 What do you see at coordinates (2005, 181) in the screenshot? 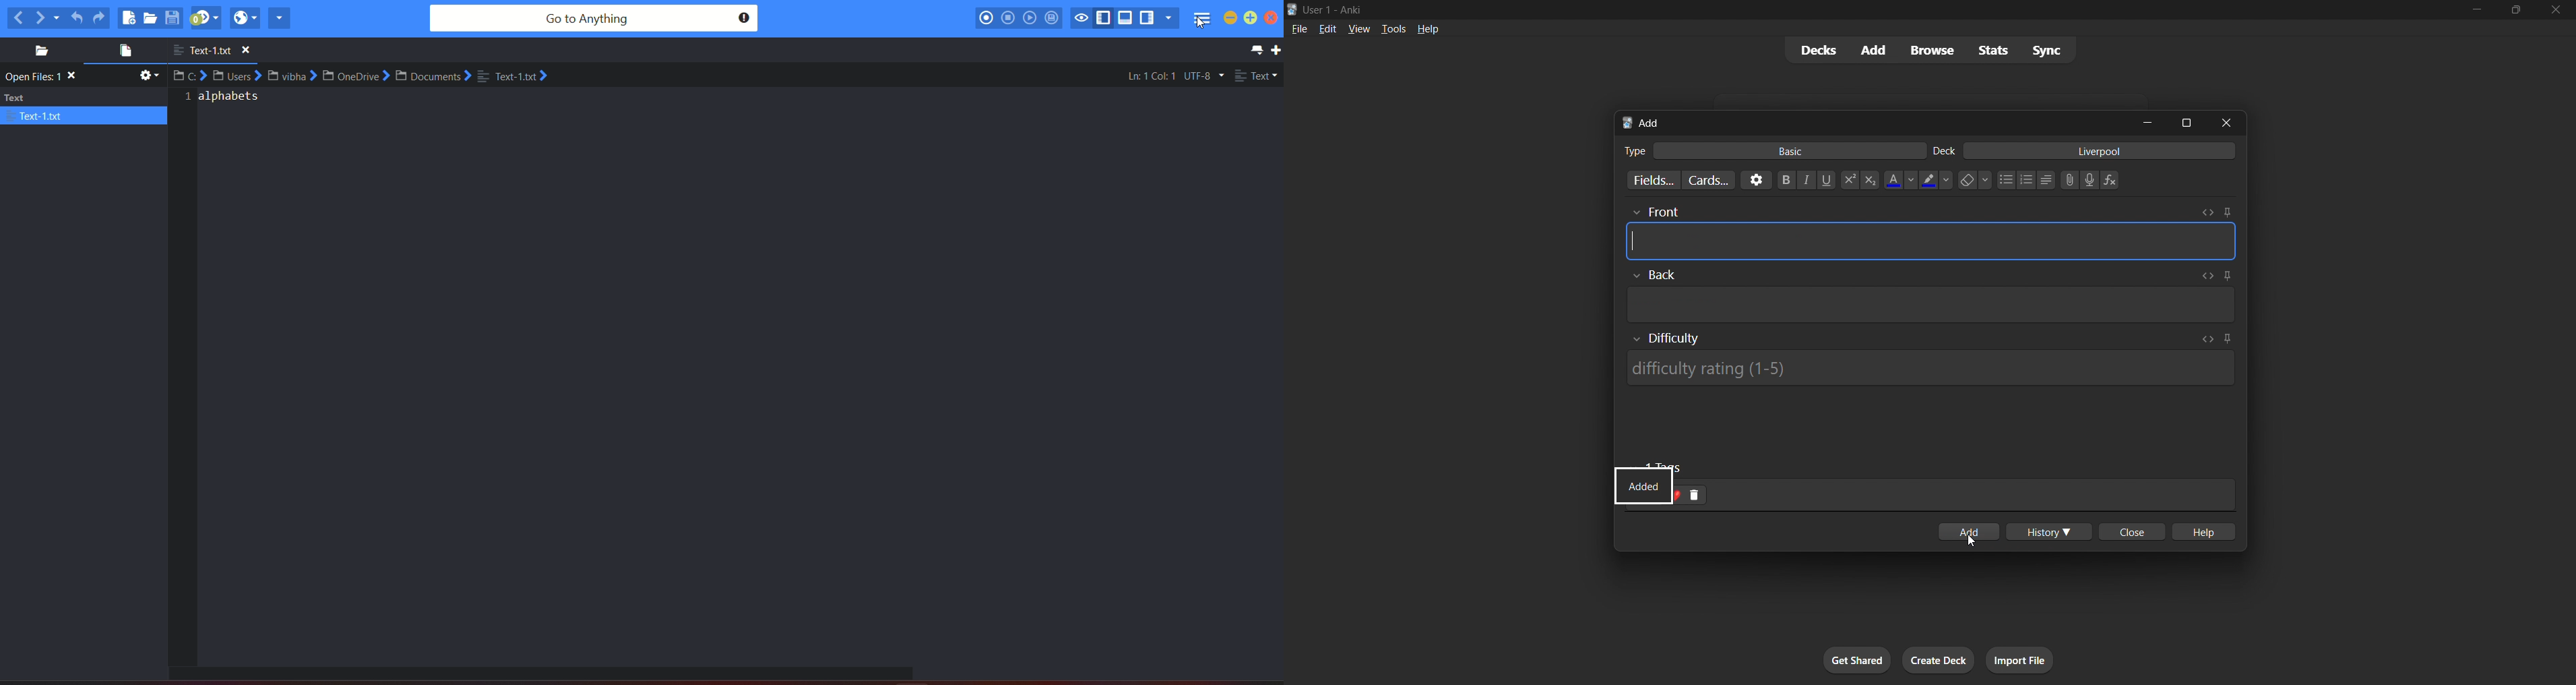
I see `dotted list` at bounding box center [2005, 181].